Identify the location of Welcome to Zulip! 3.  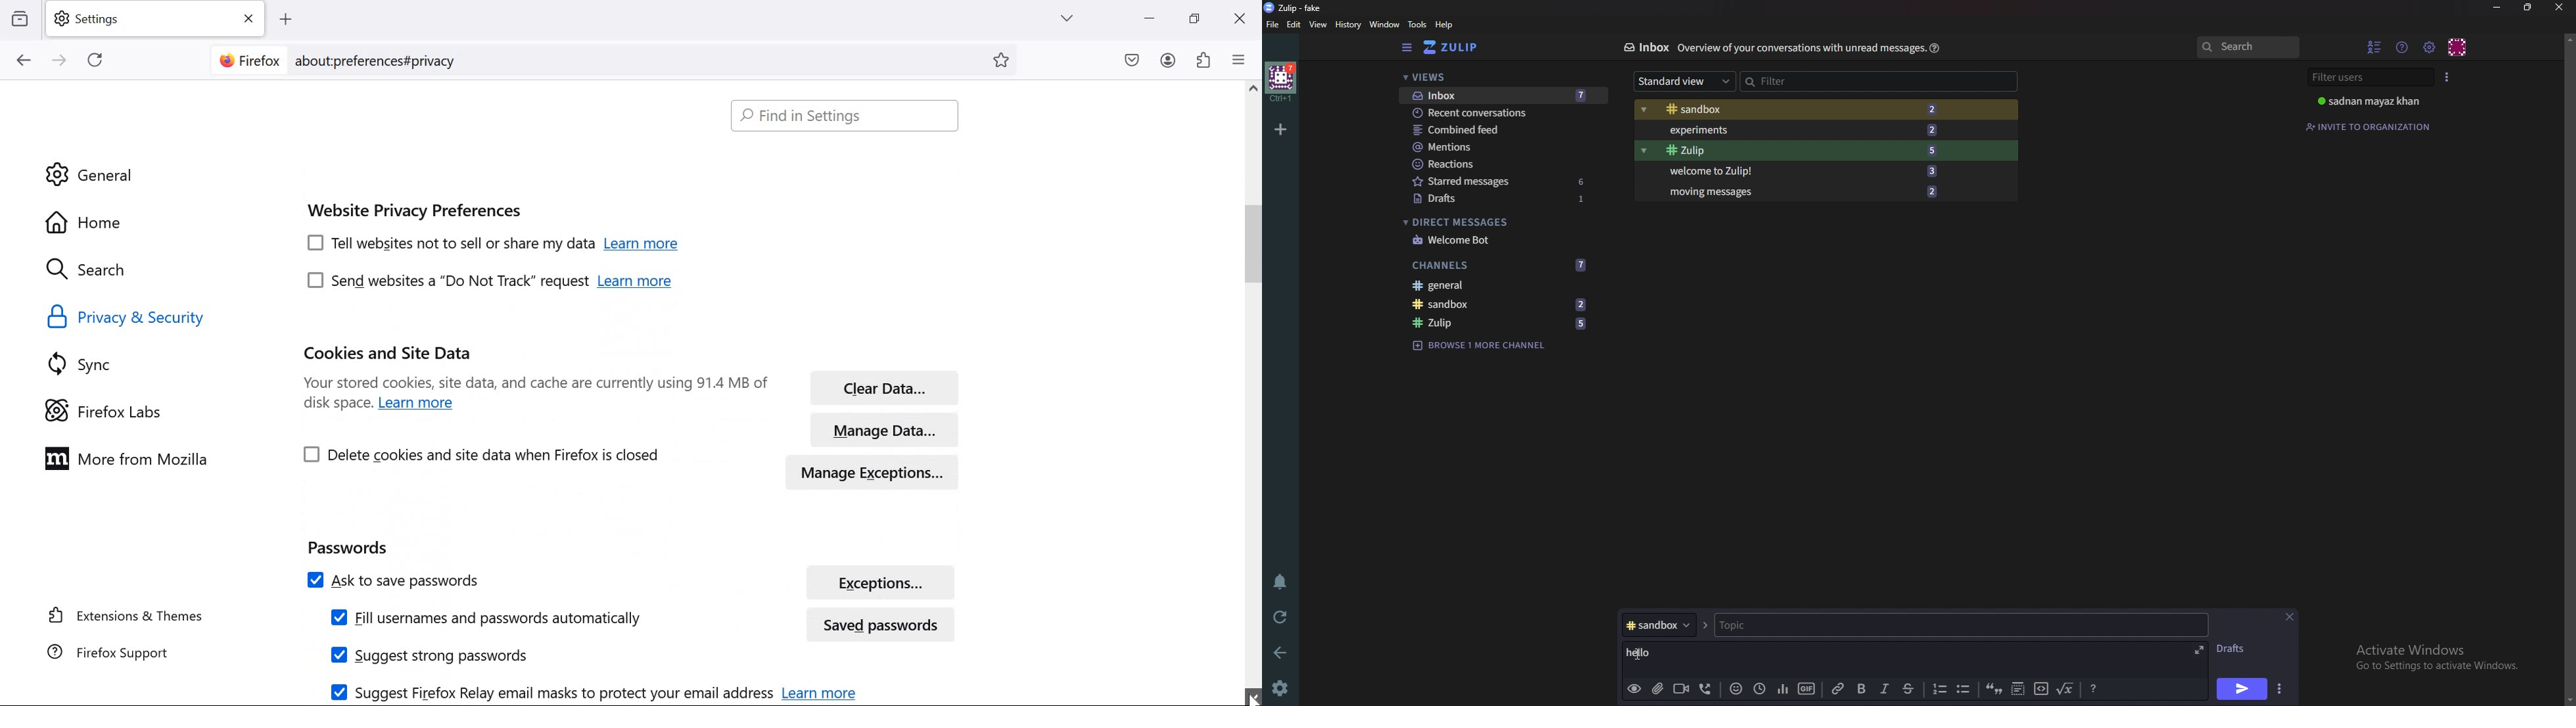
(1798, 172).